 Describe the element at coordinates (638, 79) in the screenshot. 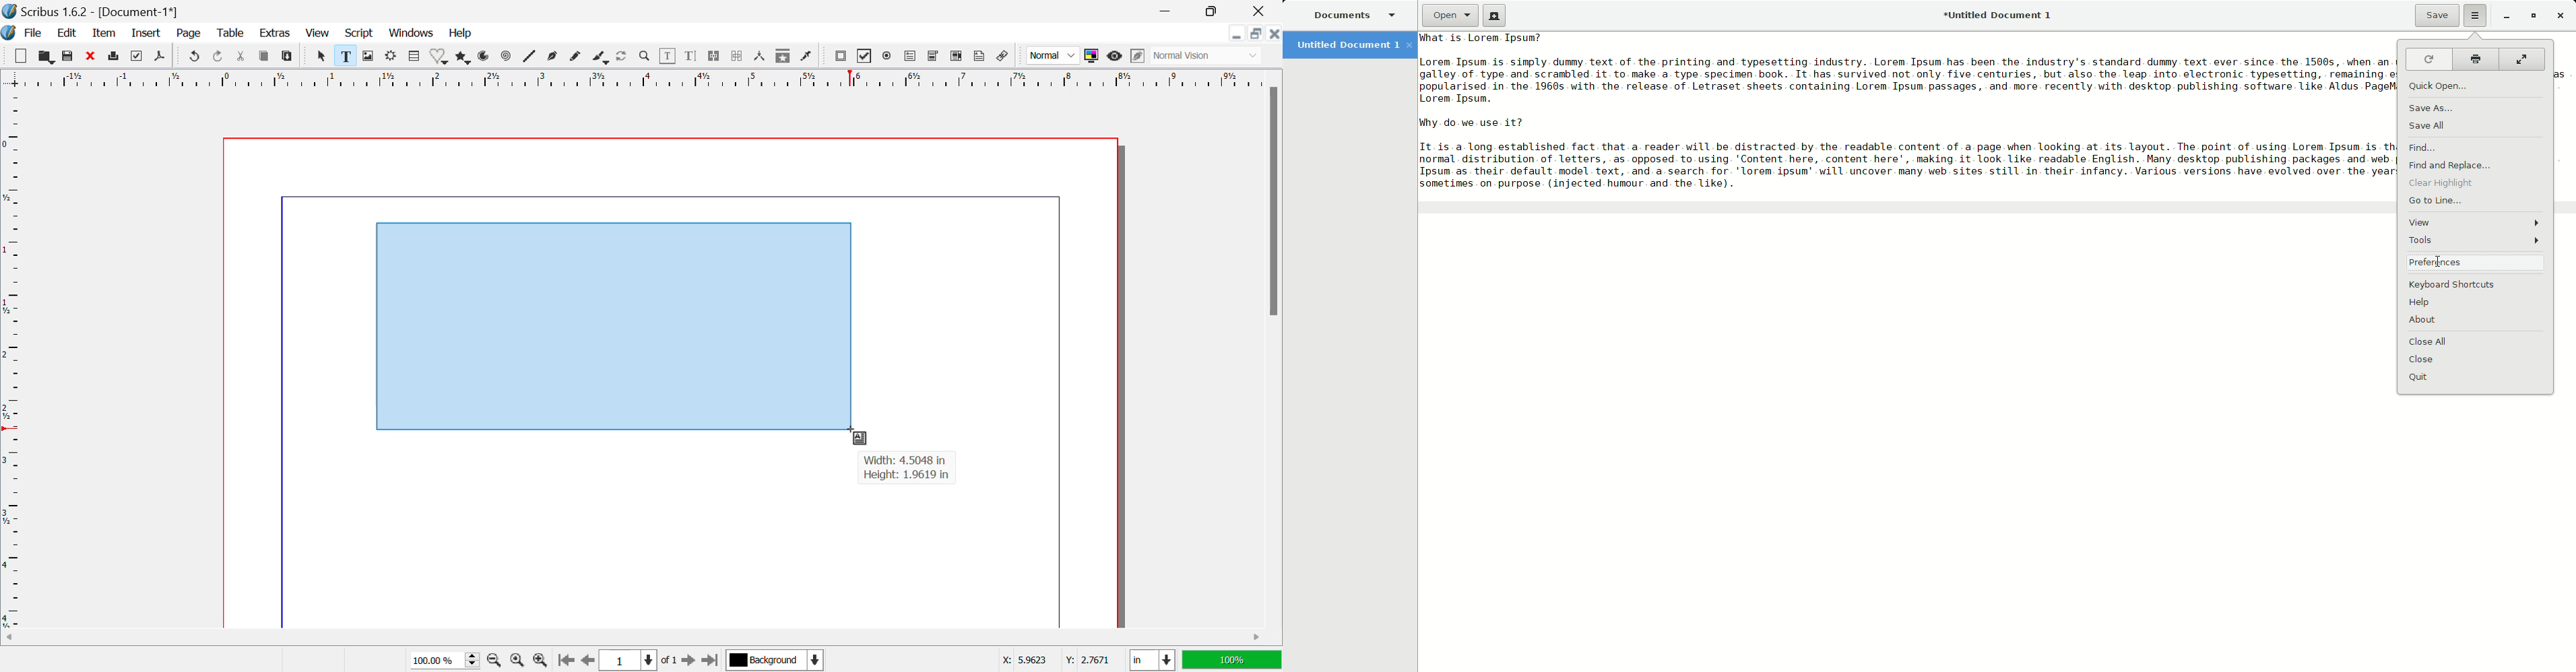

I see `Vertical Page Margins` at that location.